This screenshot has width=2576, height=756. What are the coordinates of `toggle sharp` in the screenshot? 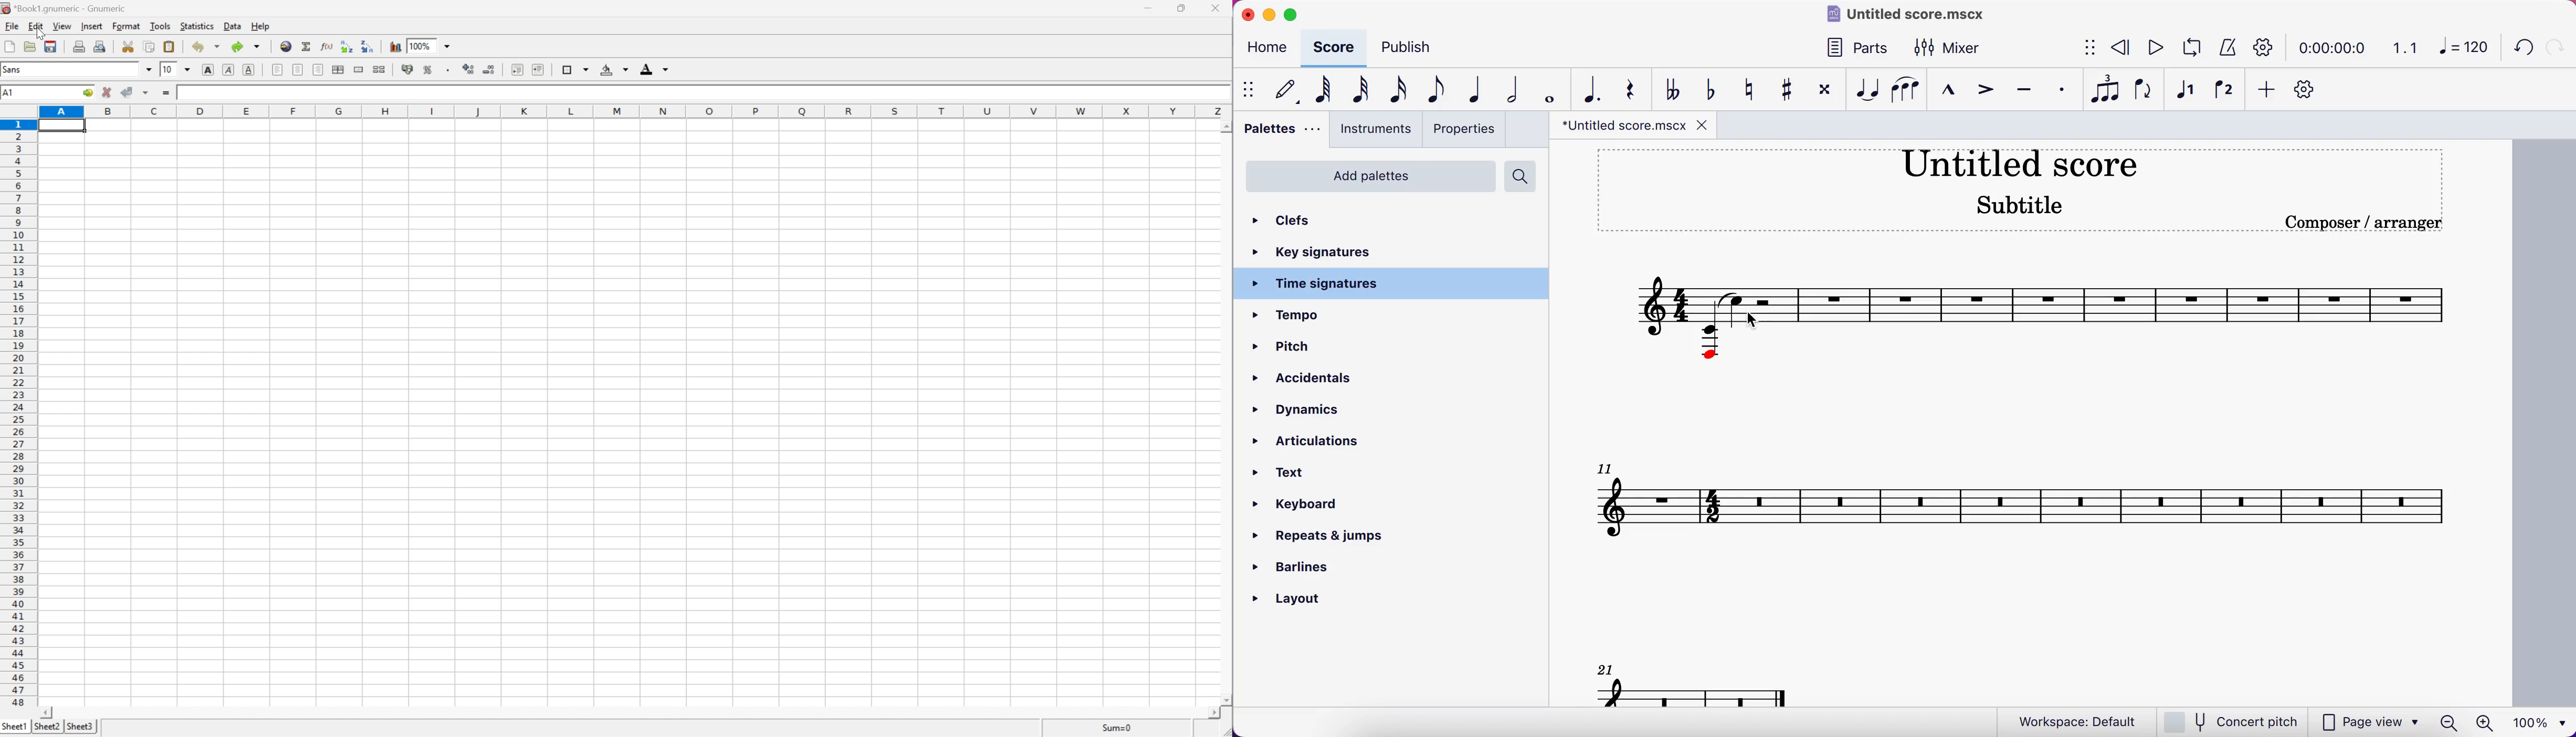 It's located at (1787, 92).